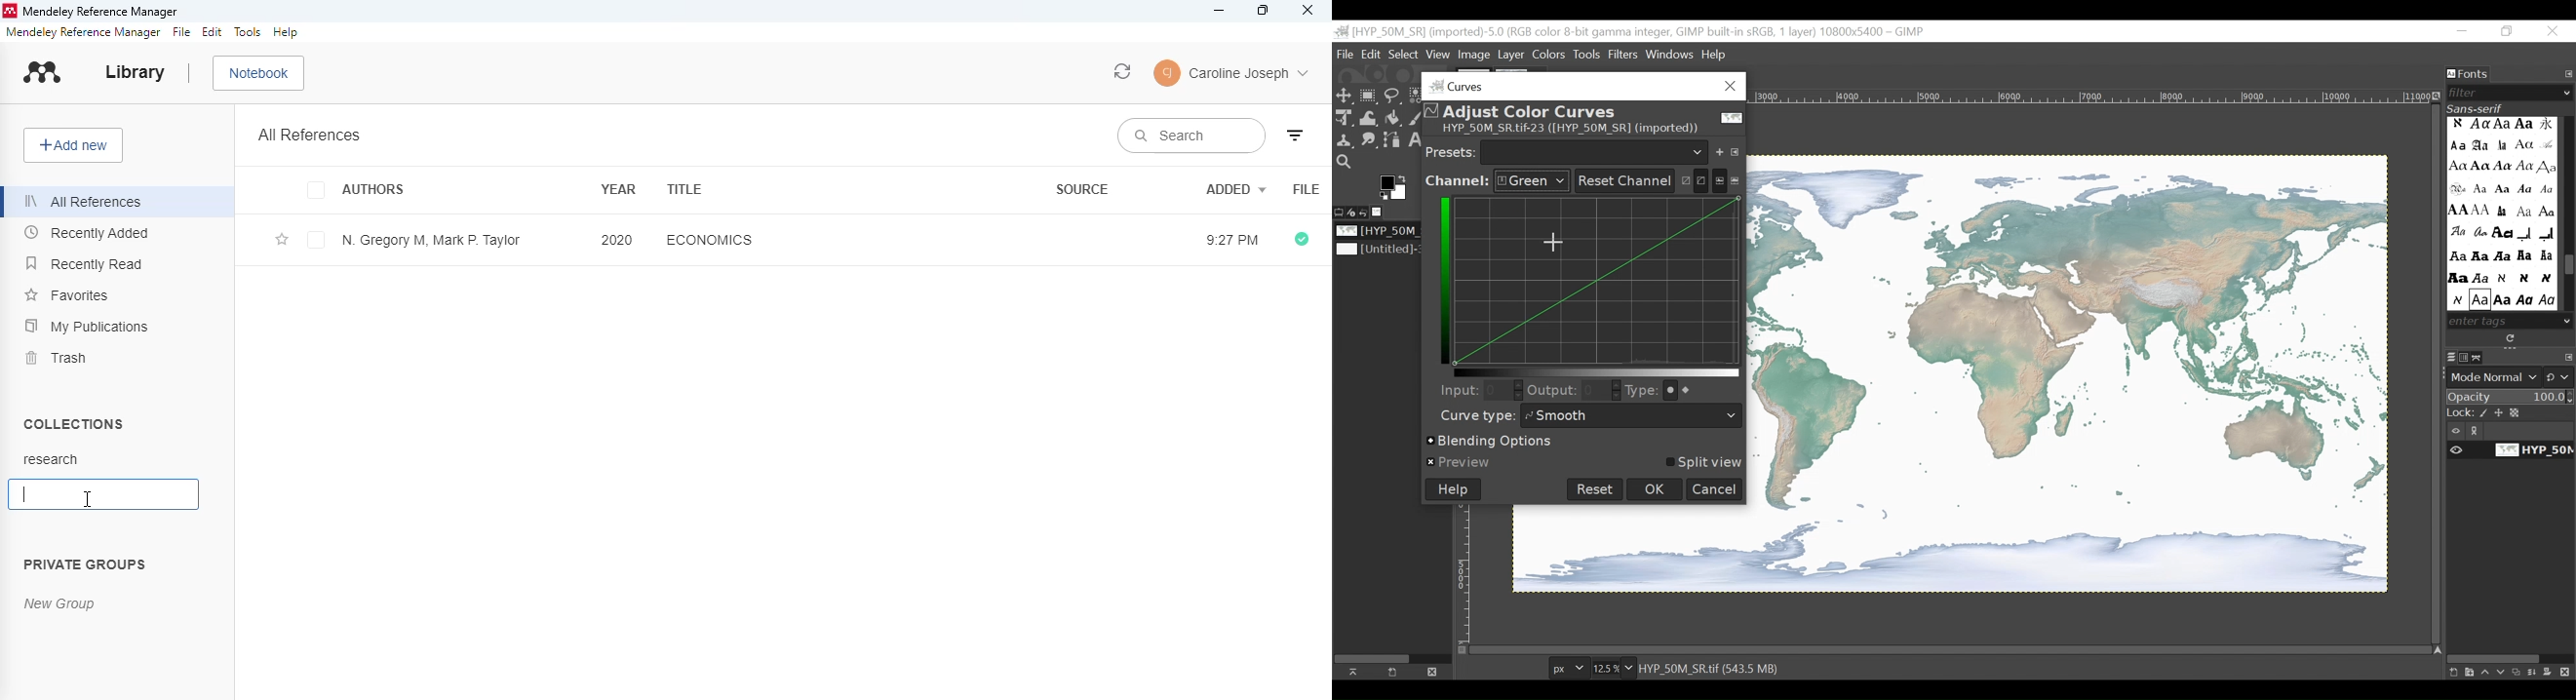  Describe the element at coordinates (1456, 390) in the screenshot. I see `Input` at that location.